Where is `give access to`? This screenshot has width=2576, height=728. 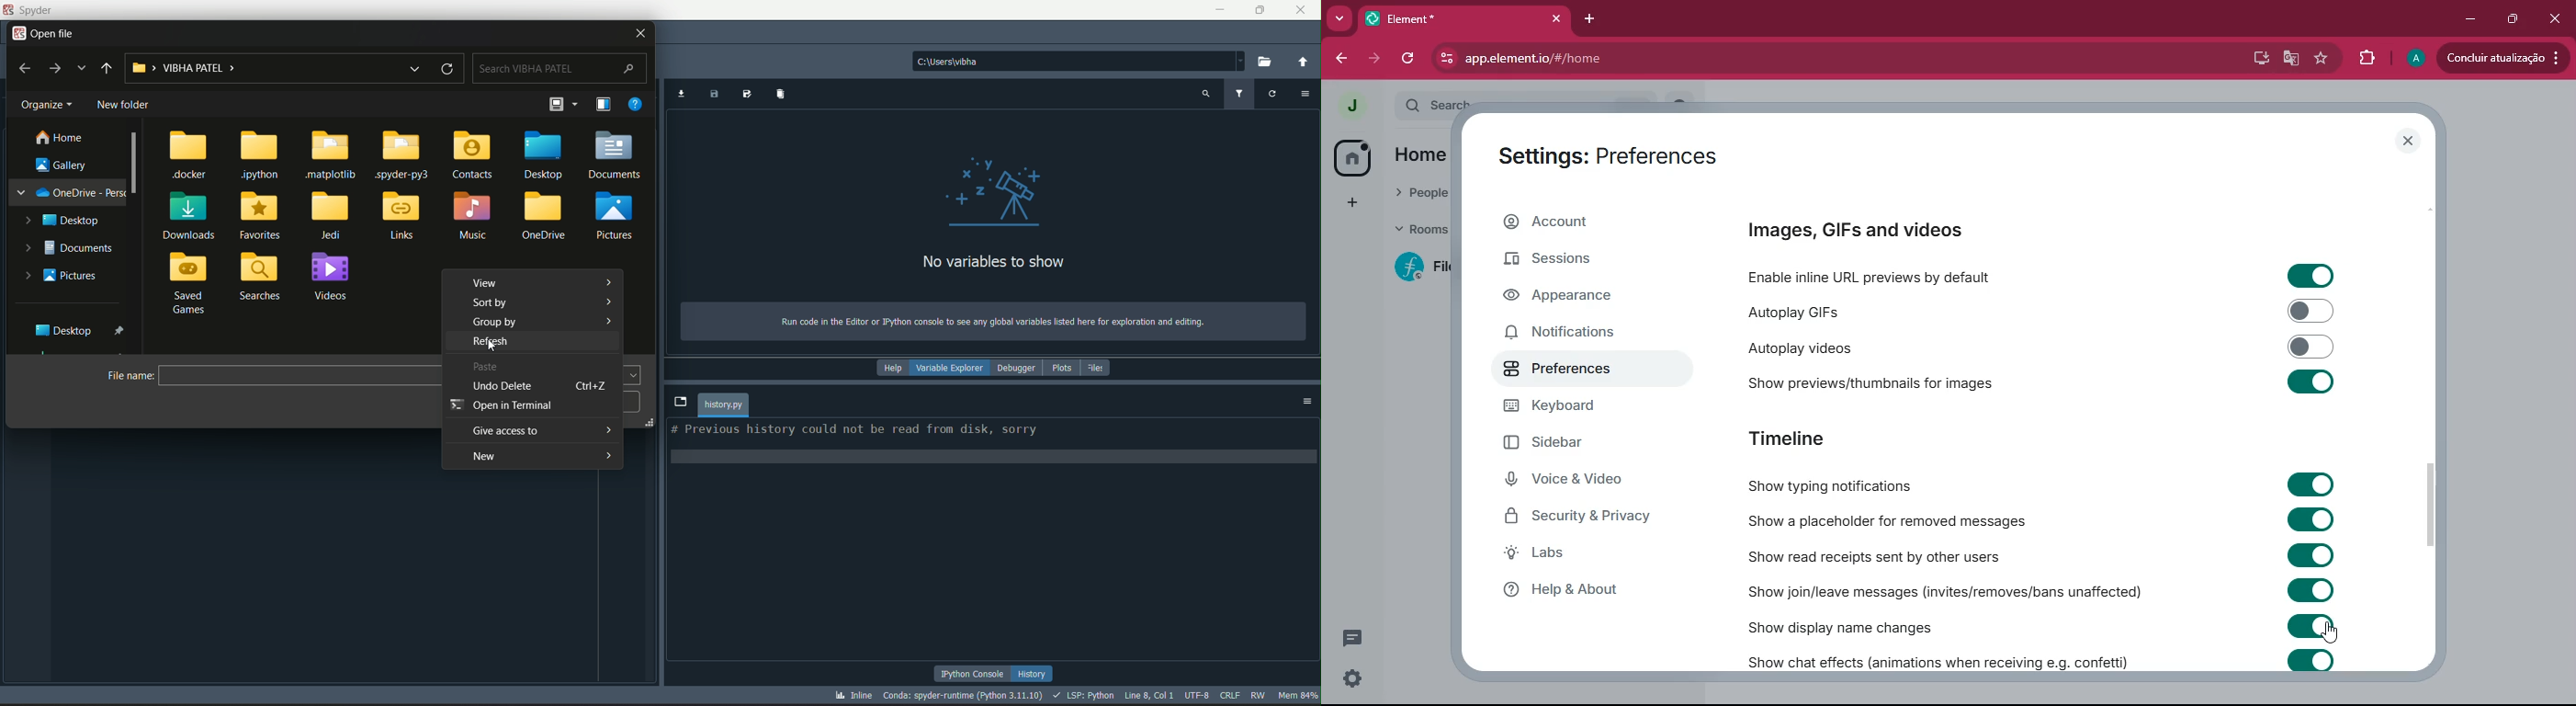 give access to is located at coordinates (505, 432).